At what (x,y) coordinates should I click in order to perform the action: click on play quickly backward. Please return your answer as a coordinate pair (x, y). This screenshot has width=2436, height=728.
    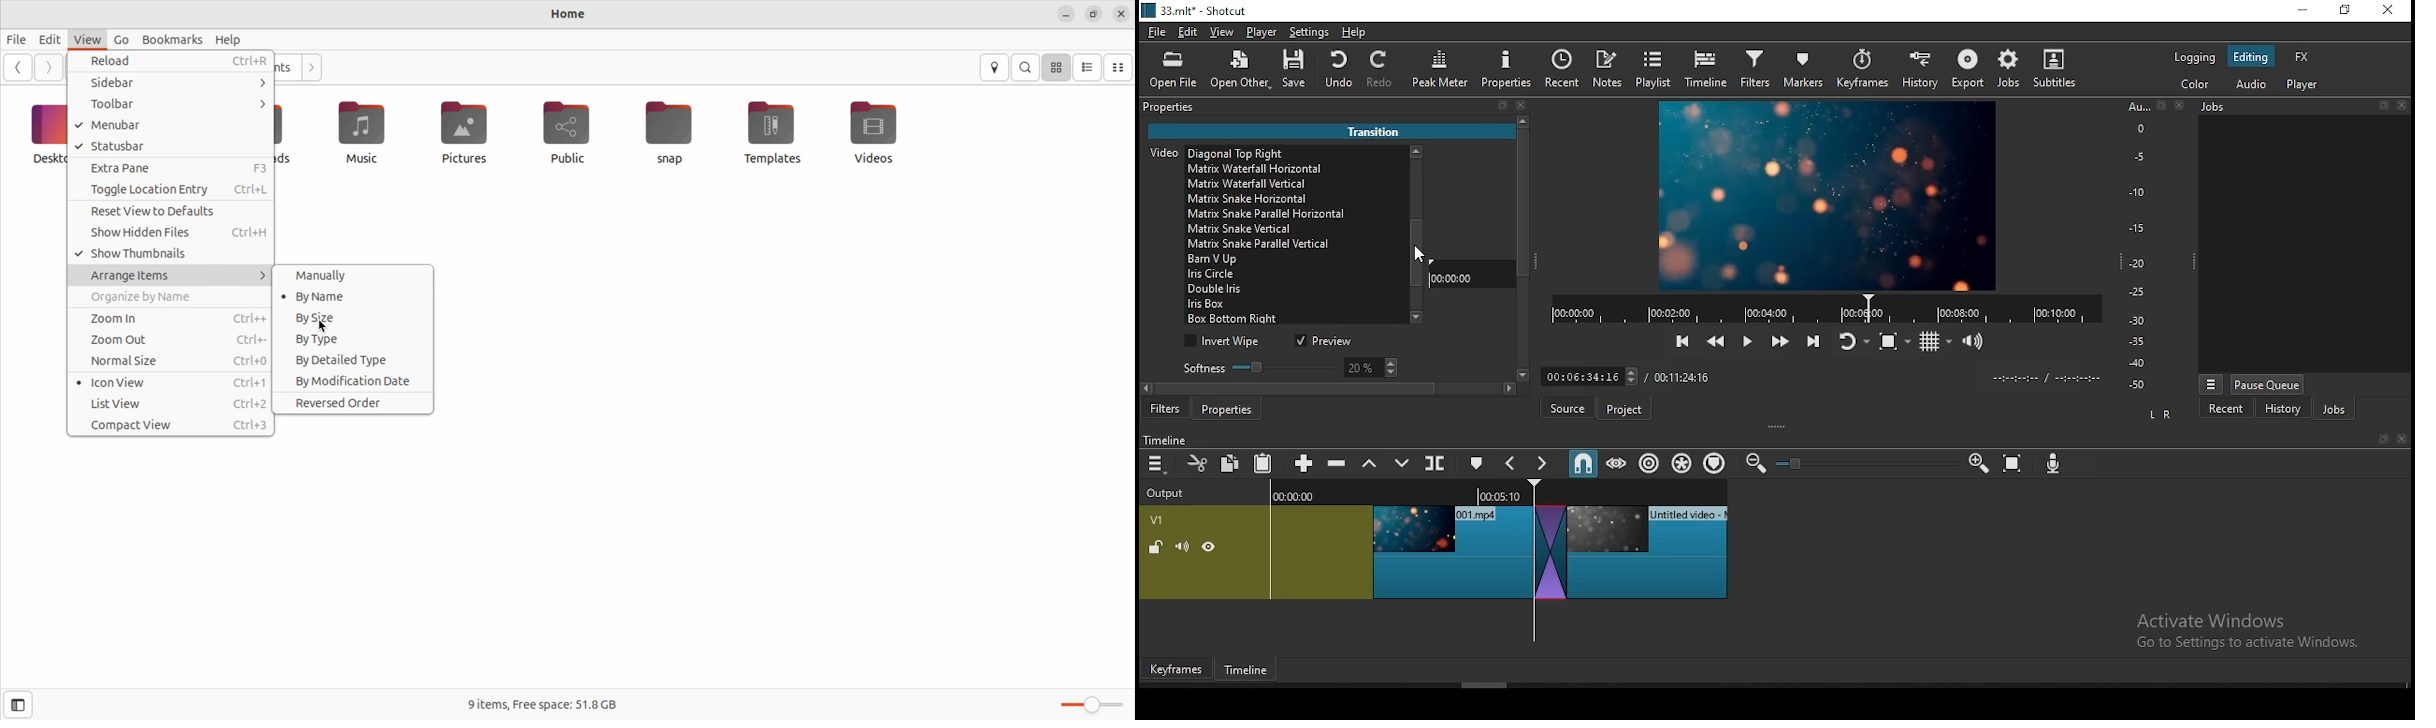
    Looking at the image, I should click on (1714, 339).